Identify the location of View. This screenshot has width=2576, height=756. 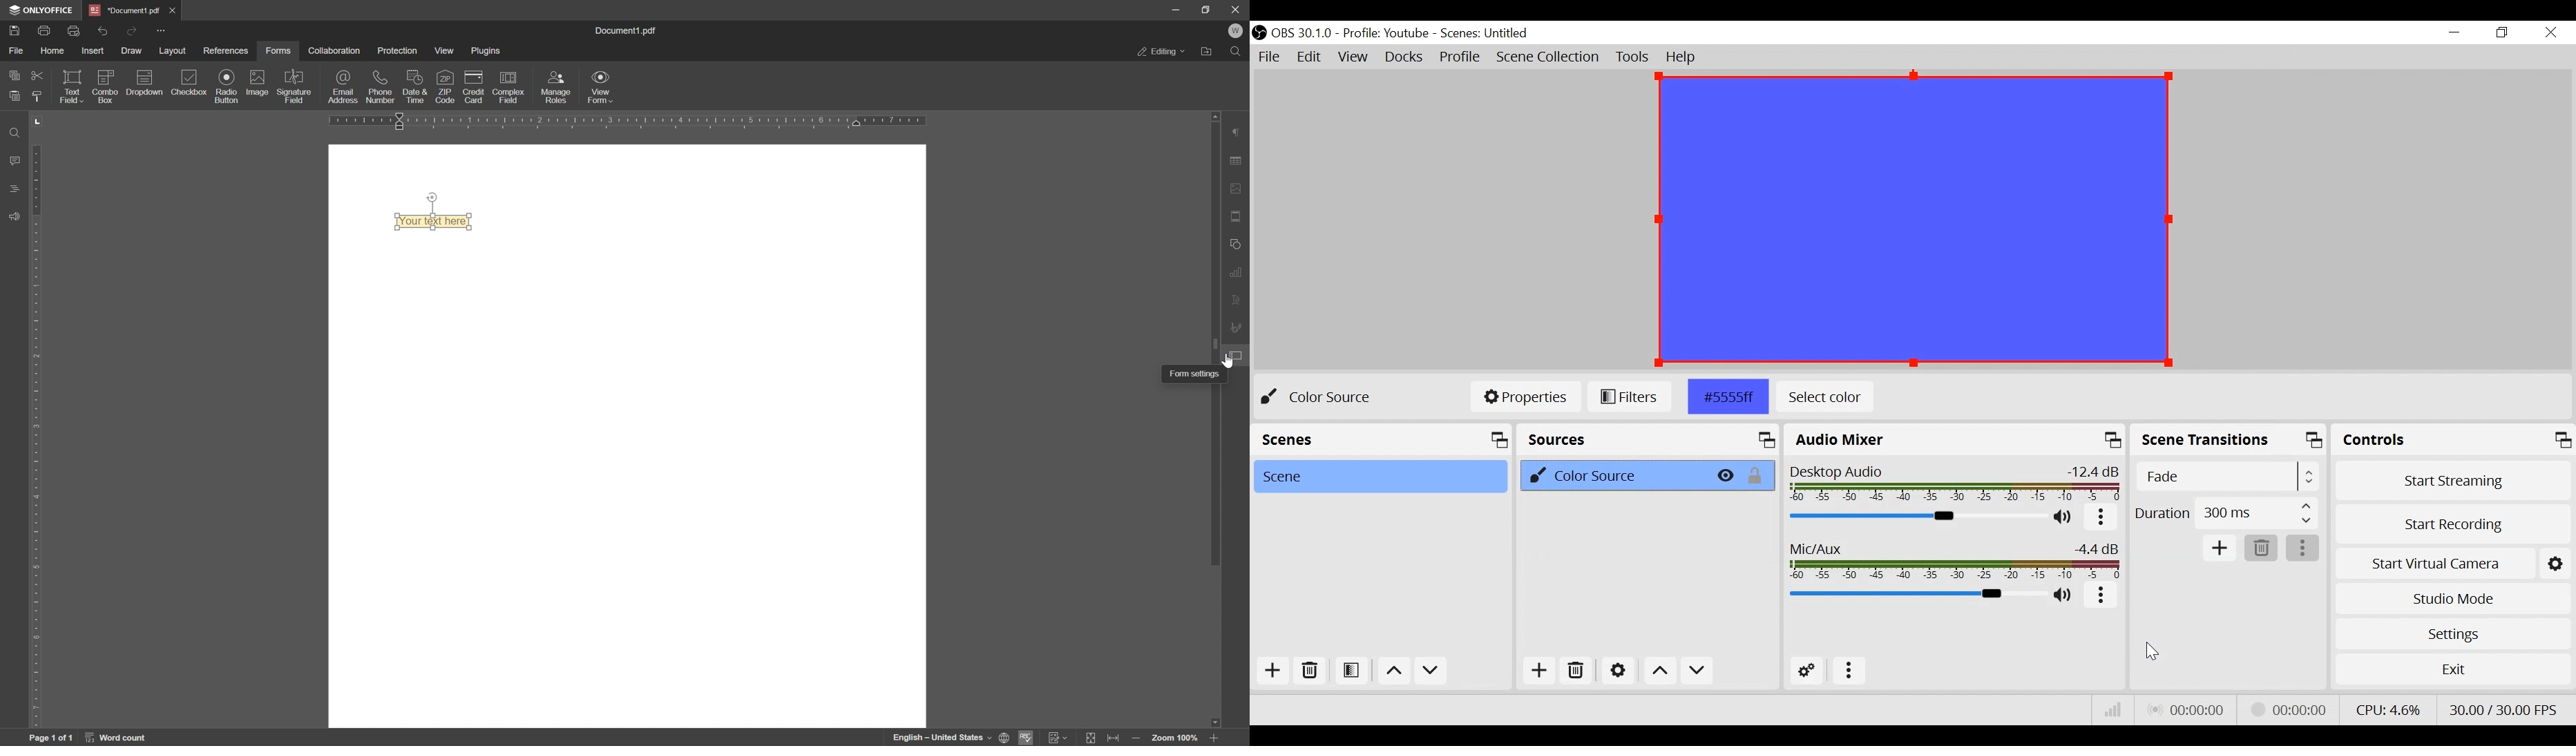
(1352, 57).